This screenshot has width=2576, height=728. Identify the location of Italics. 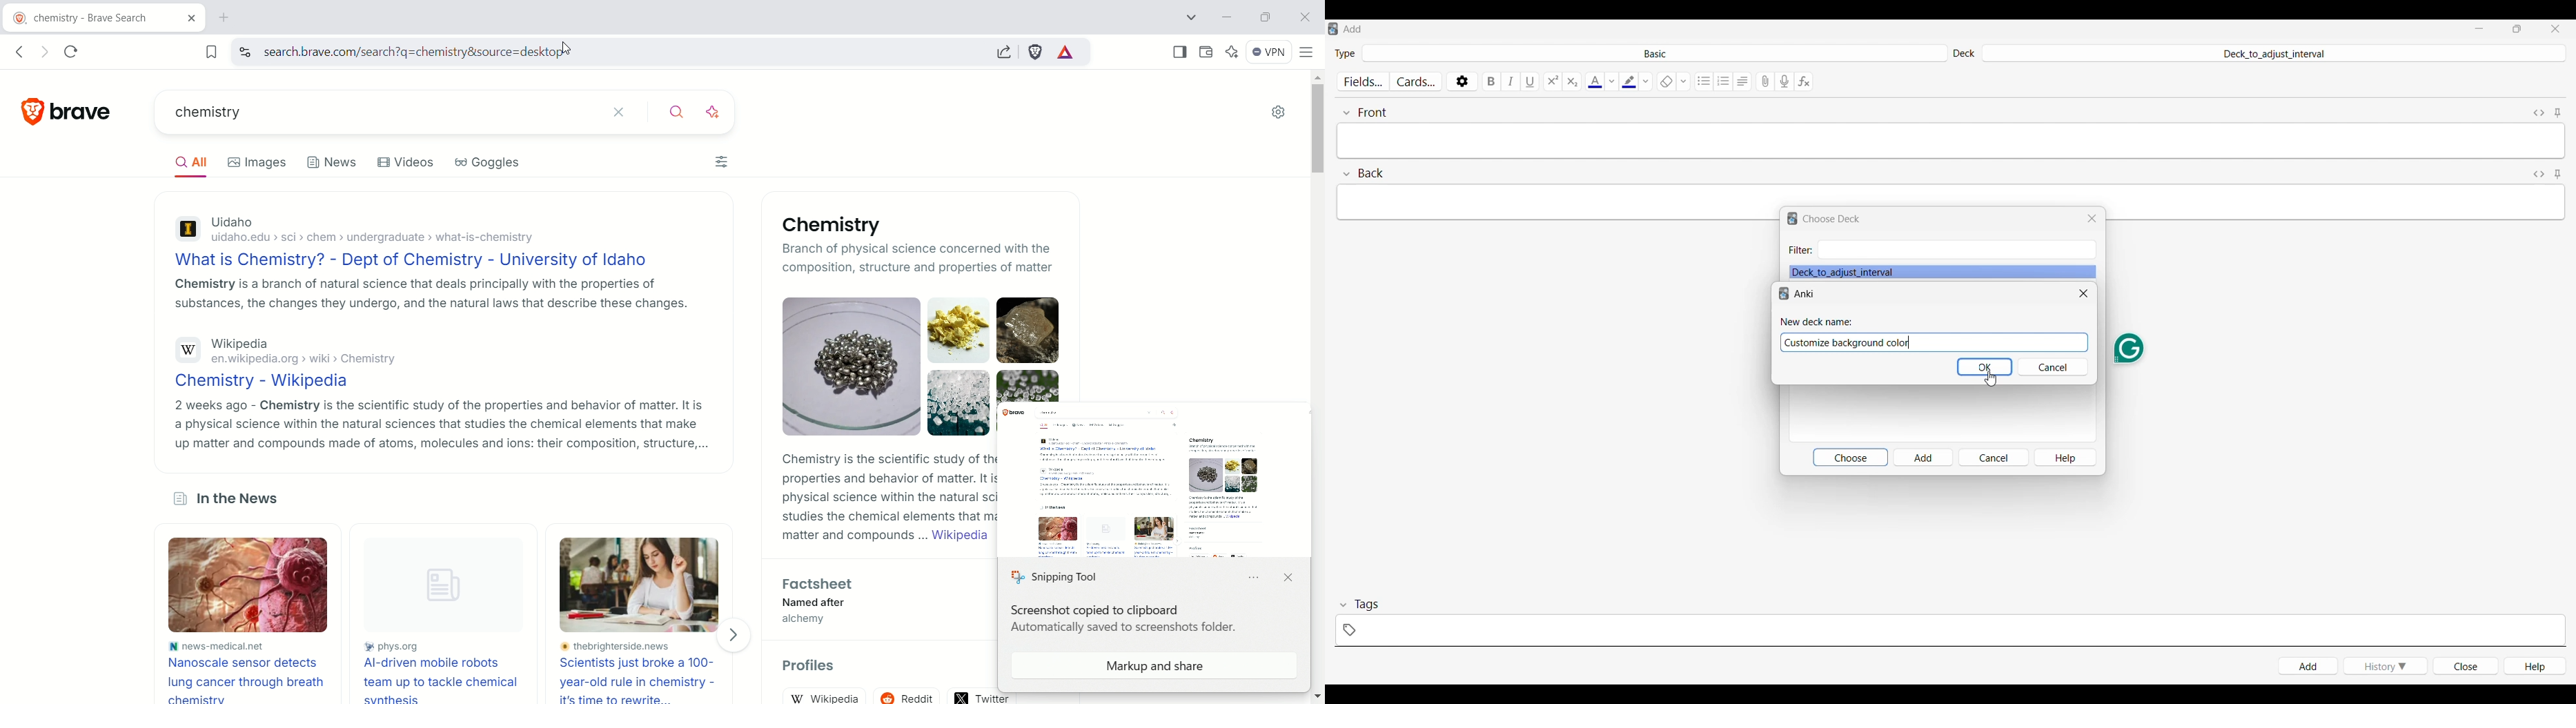
(1511, 81).